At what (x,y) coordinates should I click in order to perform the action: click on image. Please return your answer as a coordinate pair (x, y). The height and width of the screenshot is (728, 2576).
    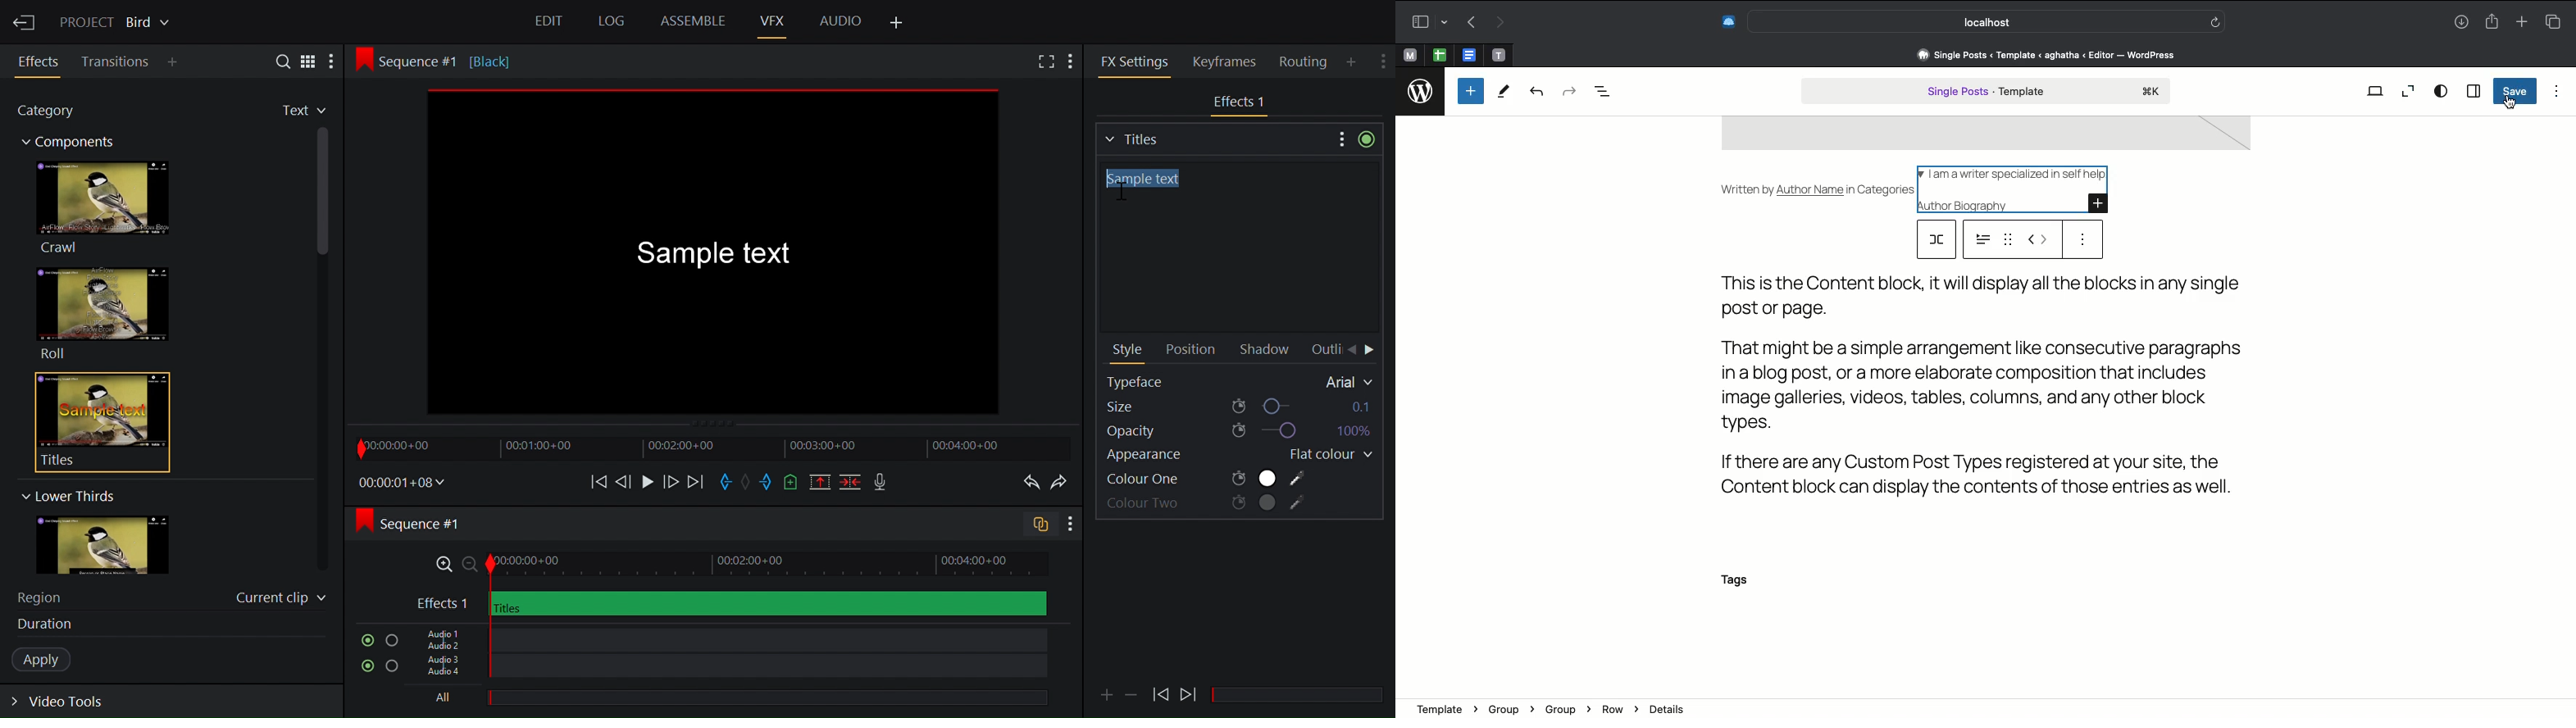
    Looking at the image, I should click on (1985, 135).